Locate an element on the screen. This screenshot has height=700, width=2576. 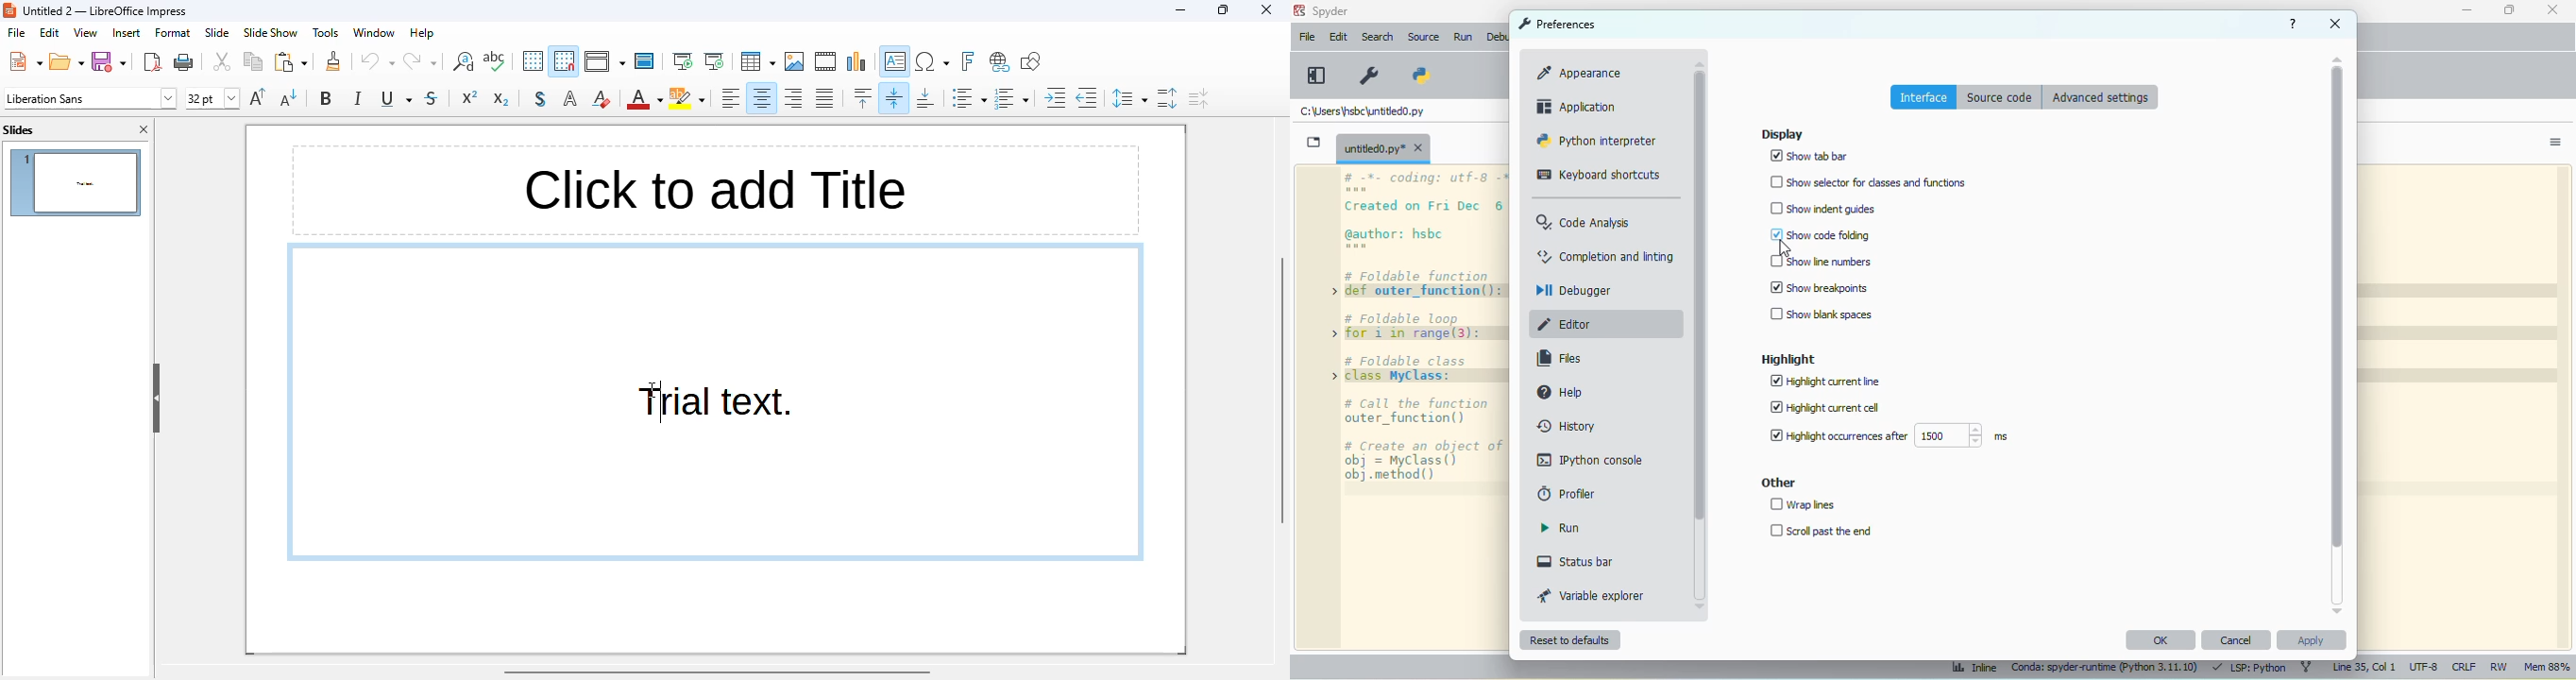
align right is located at coordinates (793, 98).